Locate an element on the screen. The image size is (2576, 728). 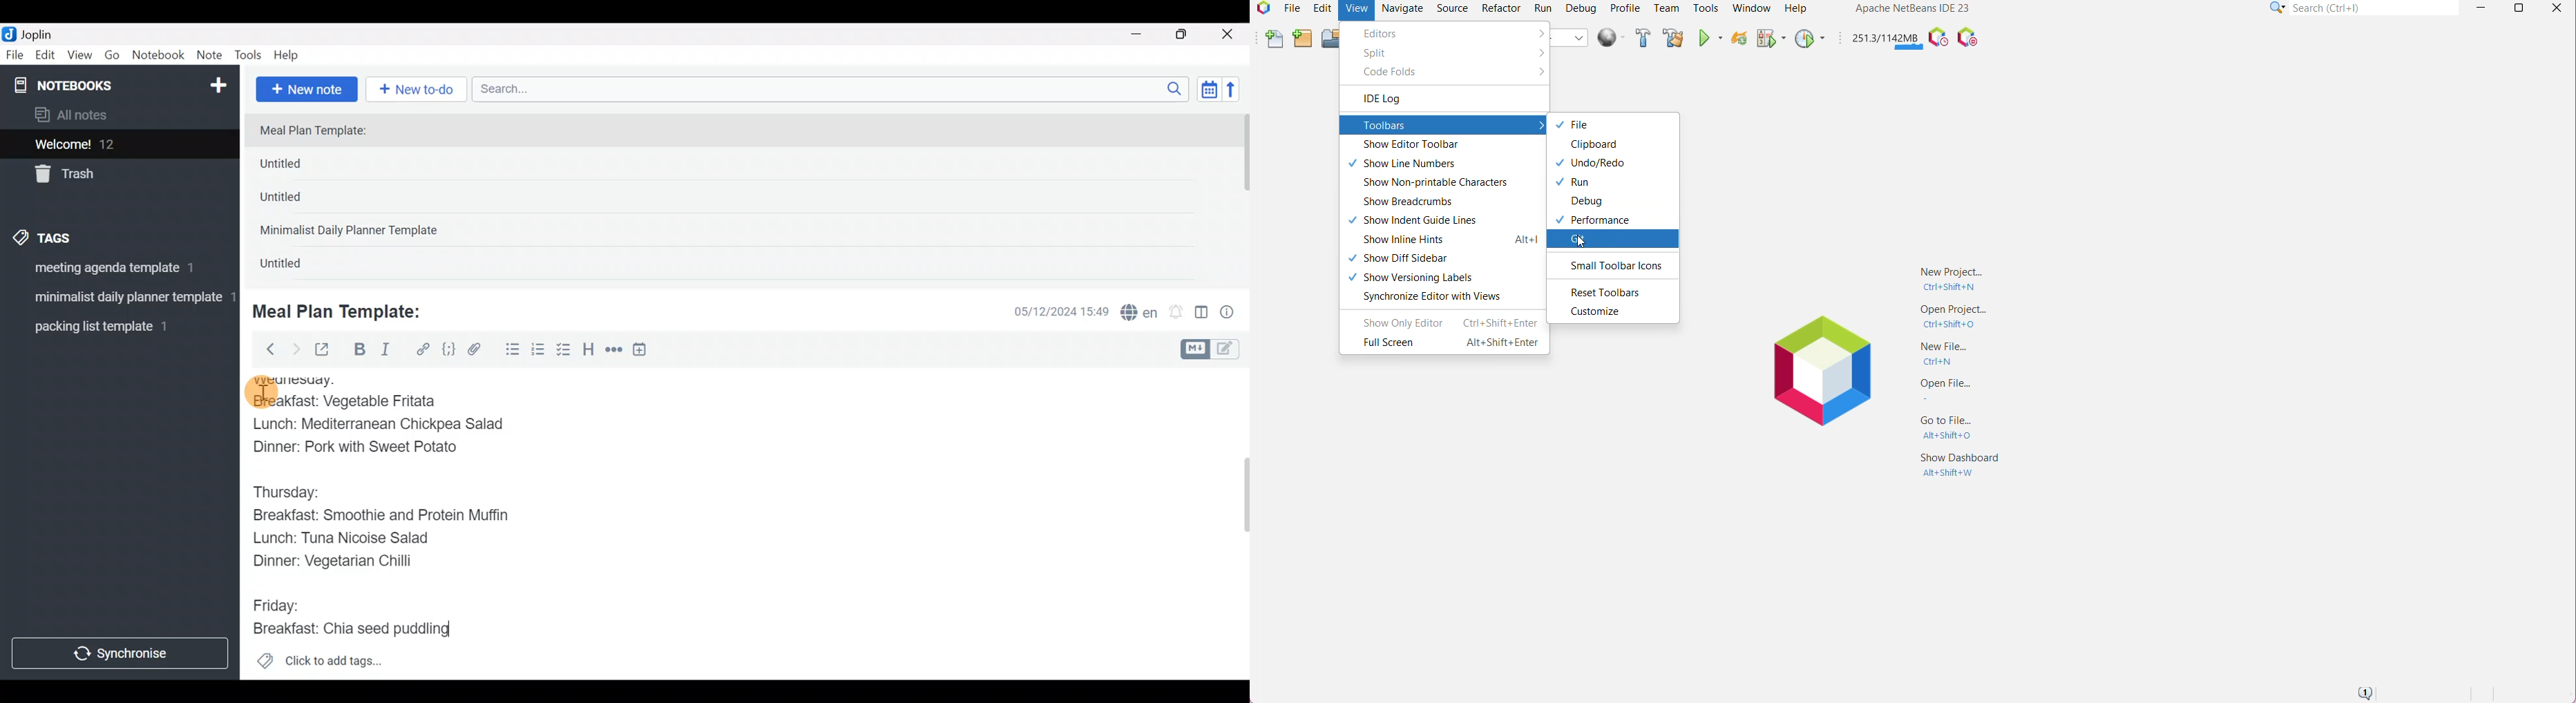
Undo/Redo is located at coordinates (1594, 163).